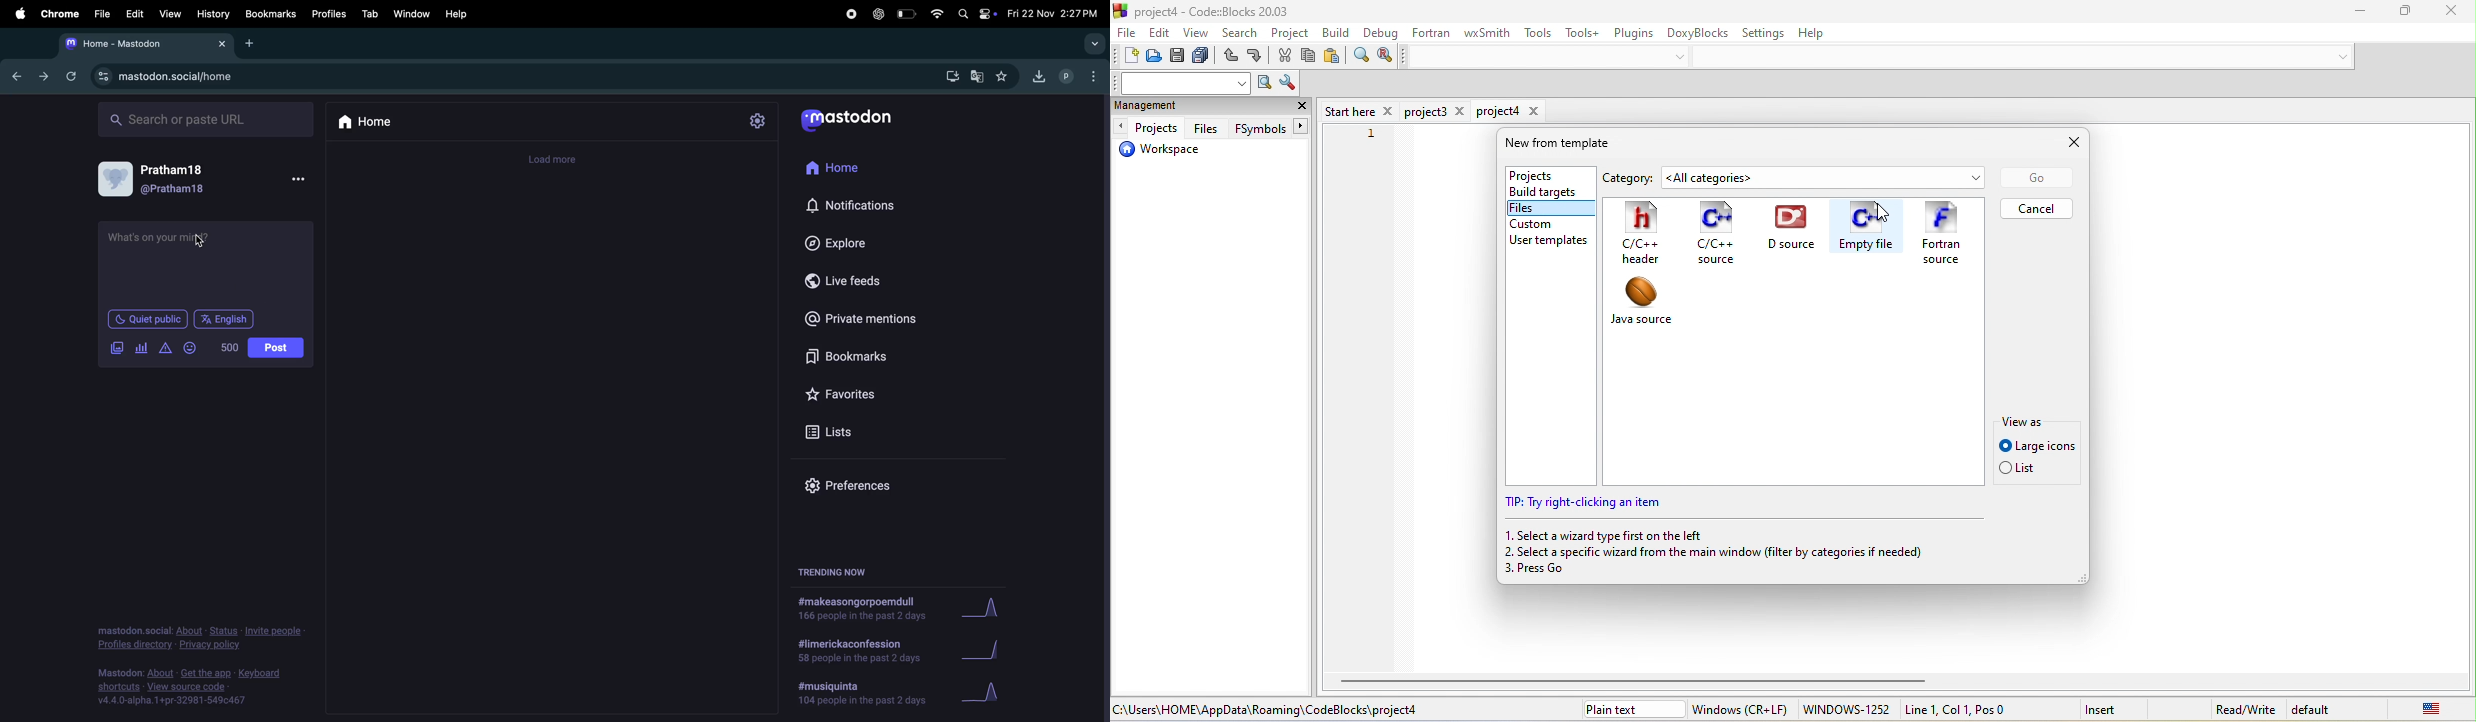 This screenshot has height=728, width=2492. What do you see at coordinates (2245, 706) in the screenshot?
I see `read\write` at bounding box center [2245, 706].